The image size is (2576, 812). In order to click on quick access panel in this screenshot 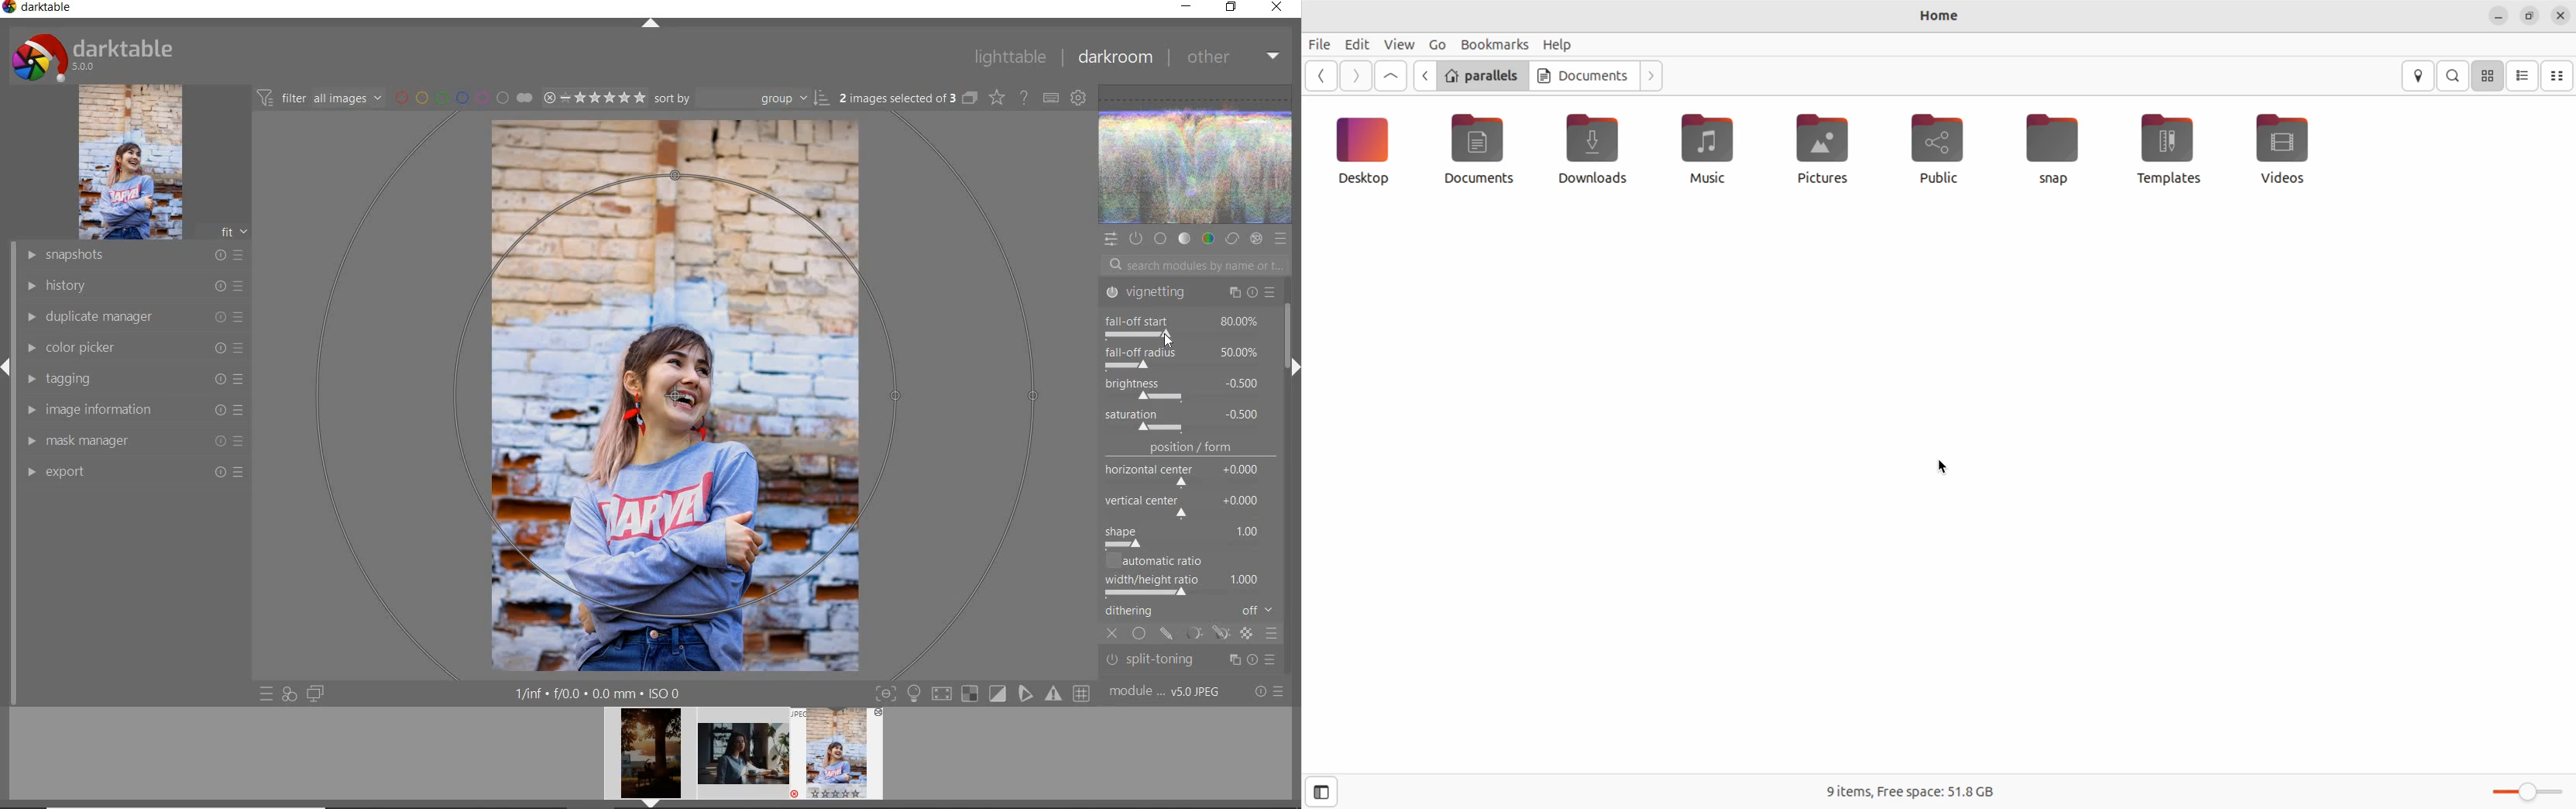, I will do `click(1110, 239)`.